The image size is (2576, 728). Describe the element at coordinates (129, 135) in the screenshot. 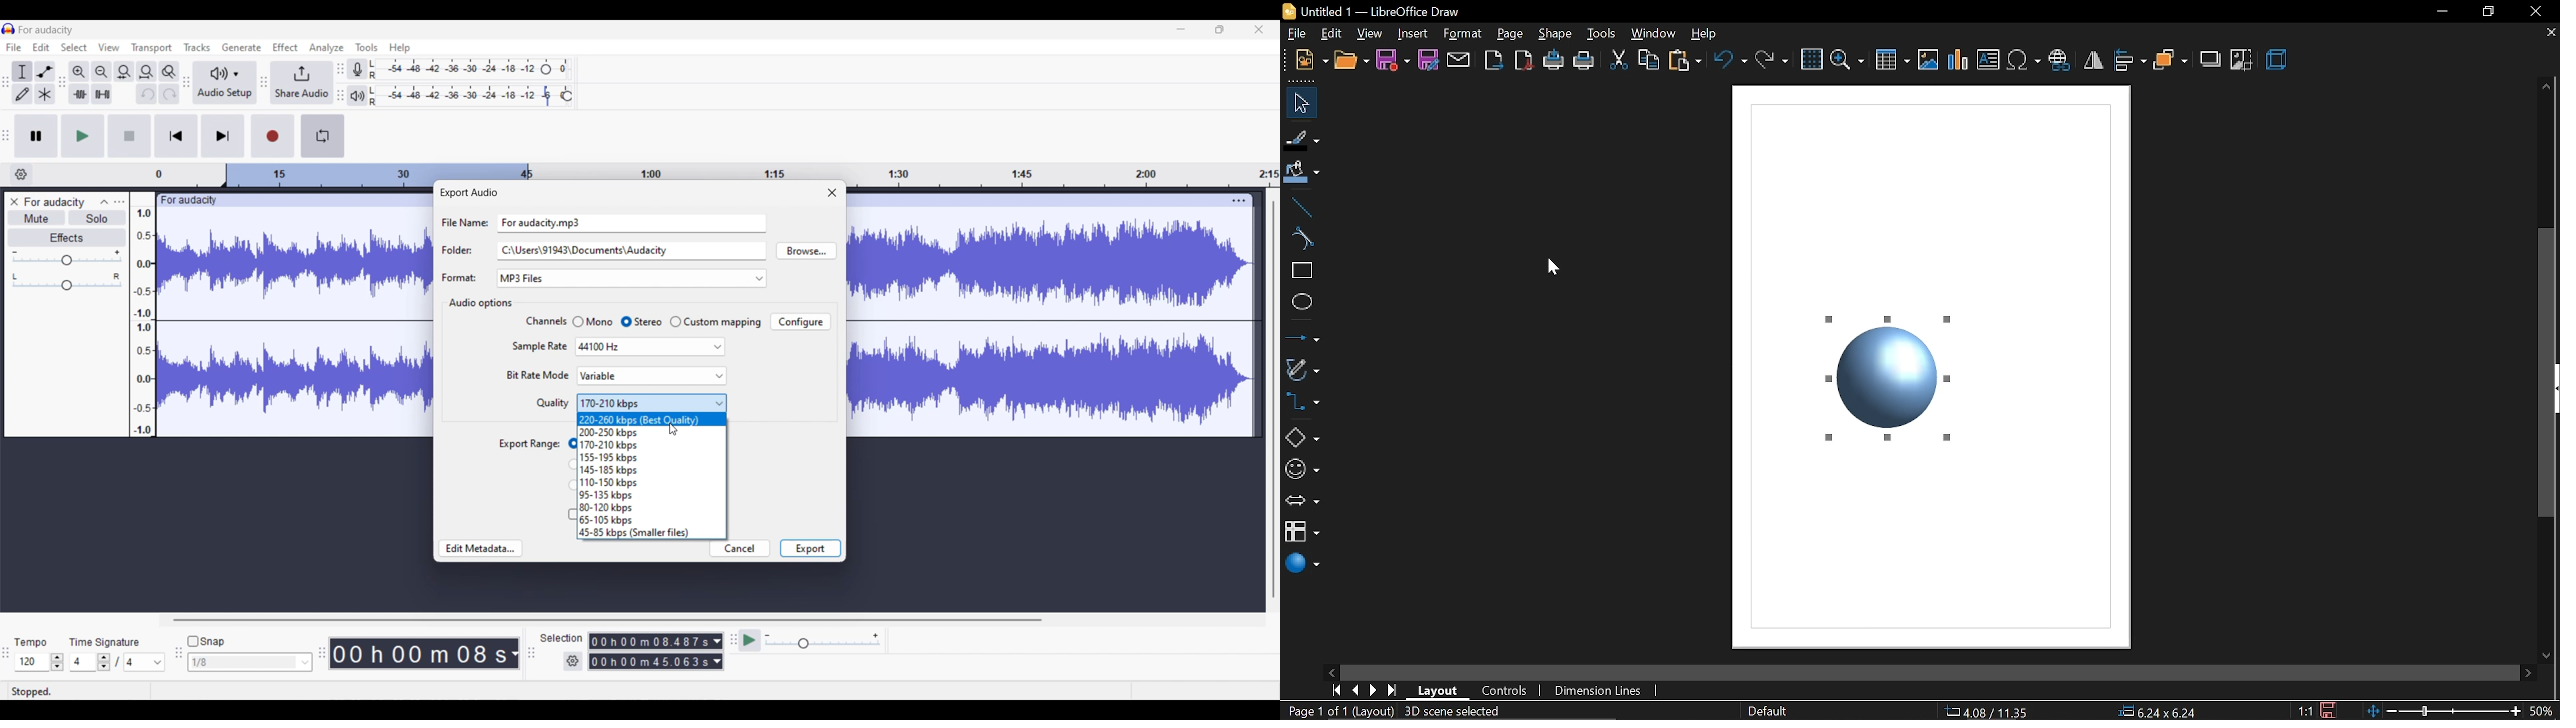

I see `Stop` at that location.